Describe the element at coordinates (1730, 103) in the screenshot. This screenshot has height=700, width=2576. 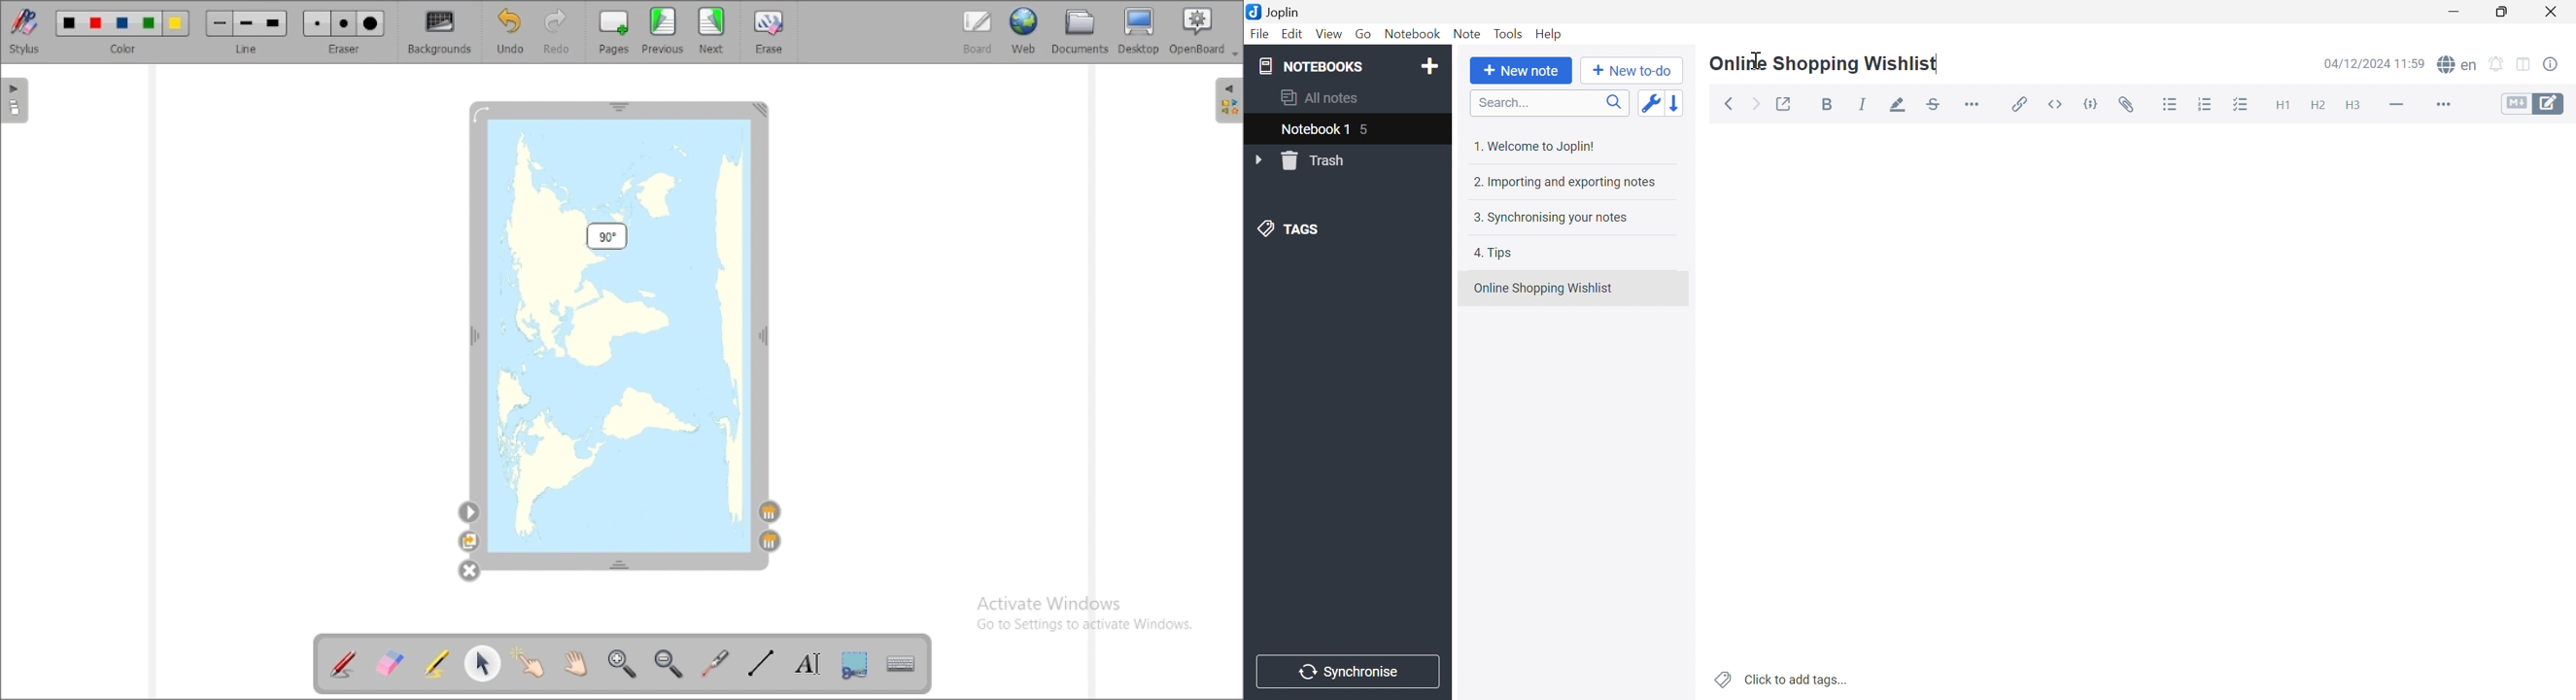
I see `Back` at that location.